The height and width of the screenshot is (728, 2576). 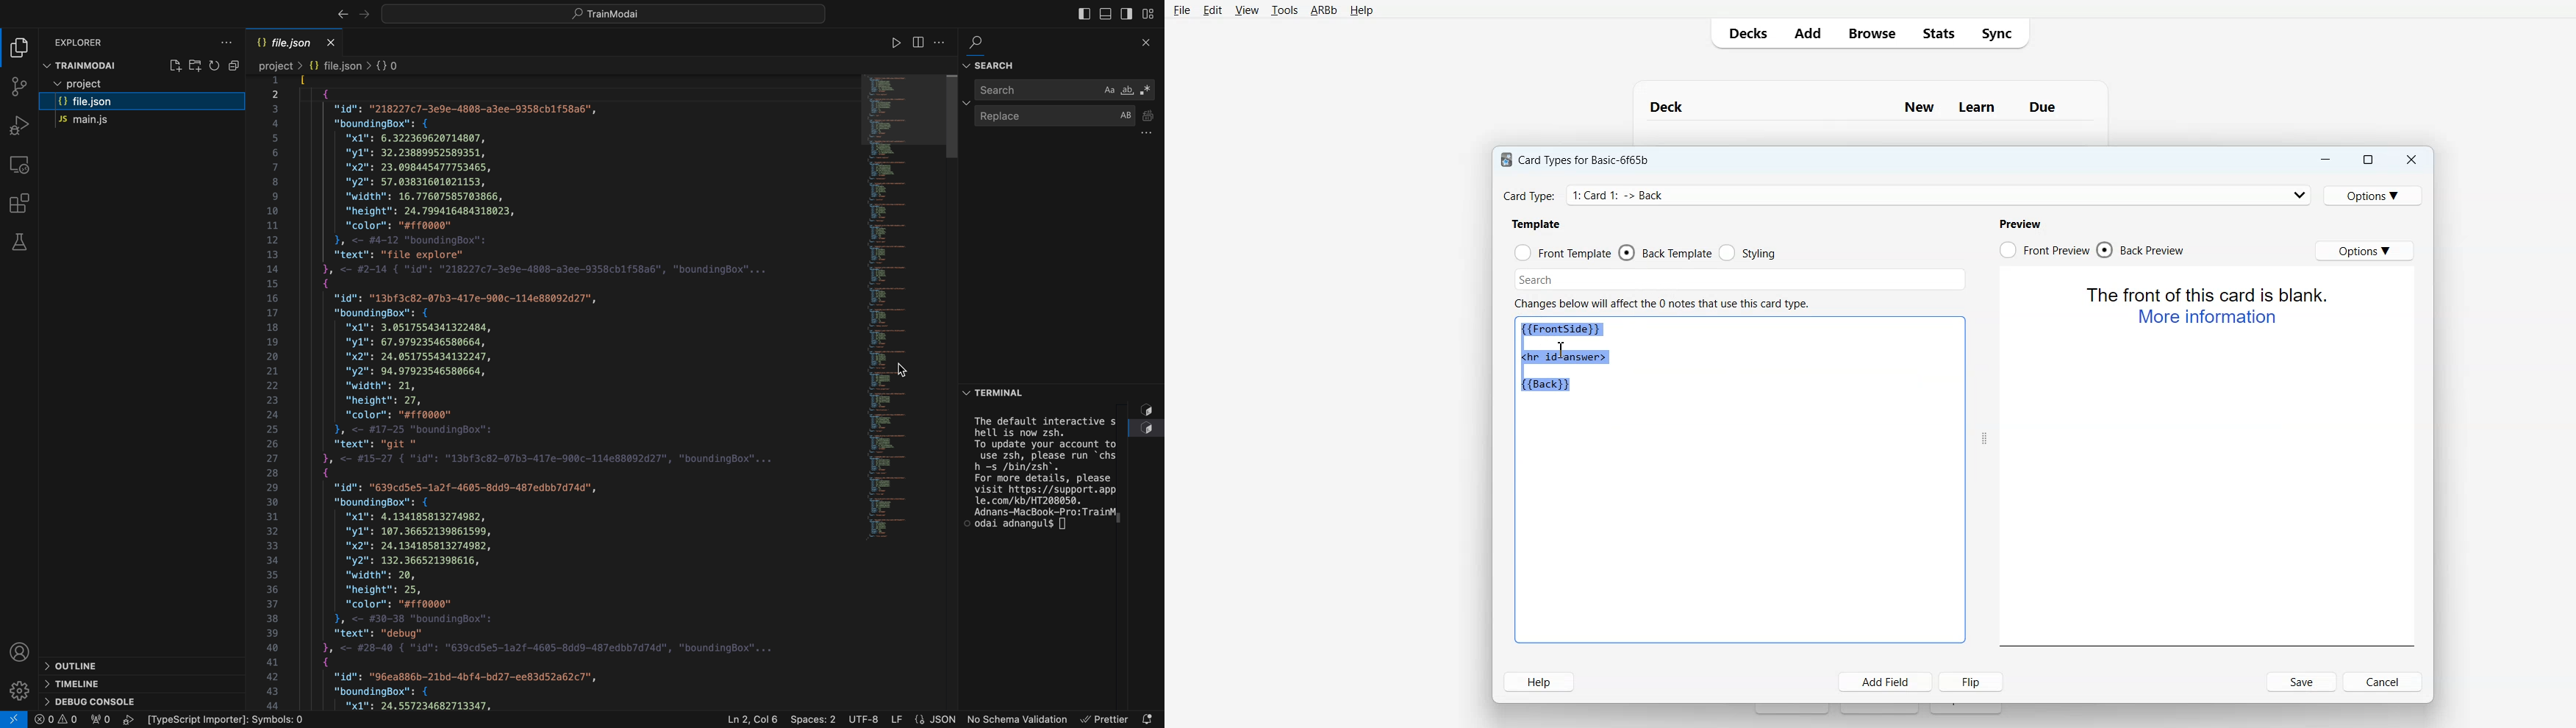 I want to click on Front Template, so click(x=1563, y=251).